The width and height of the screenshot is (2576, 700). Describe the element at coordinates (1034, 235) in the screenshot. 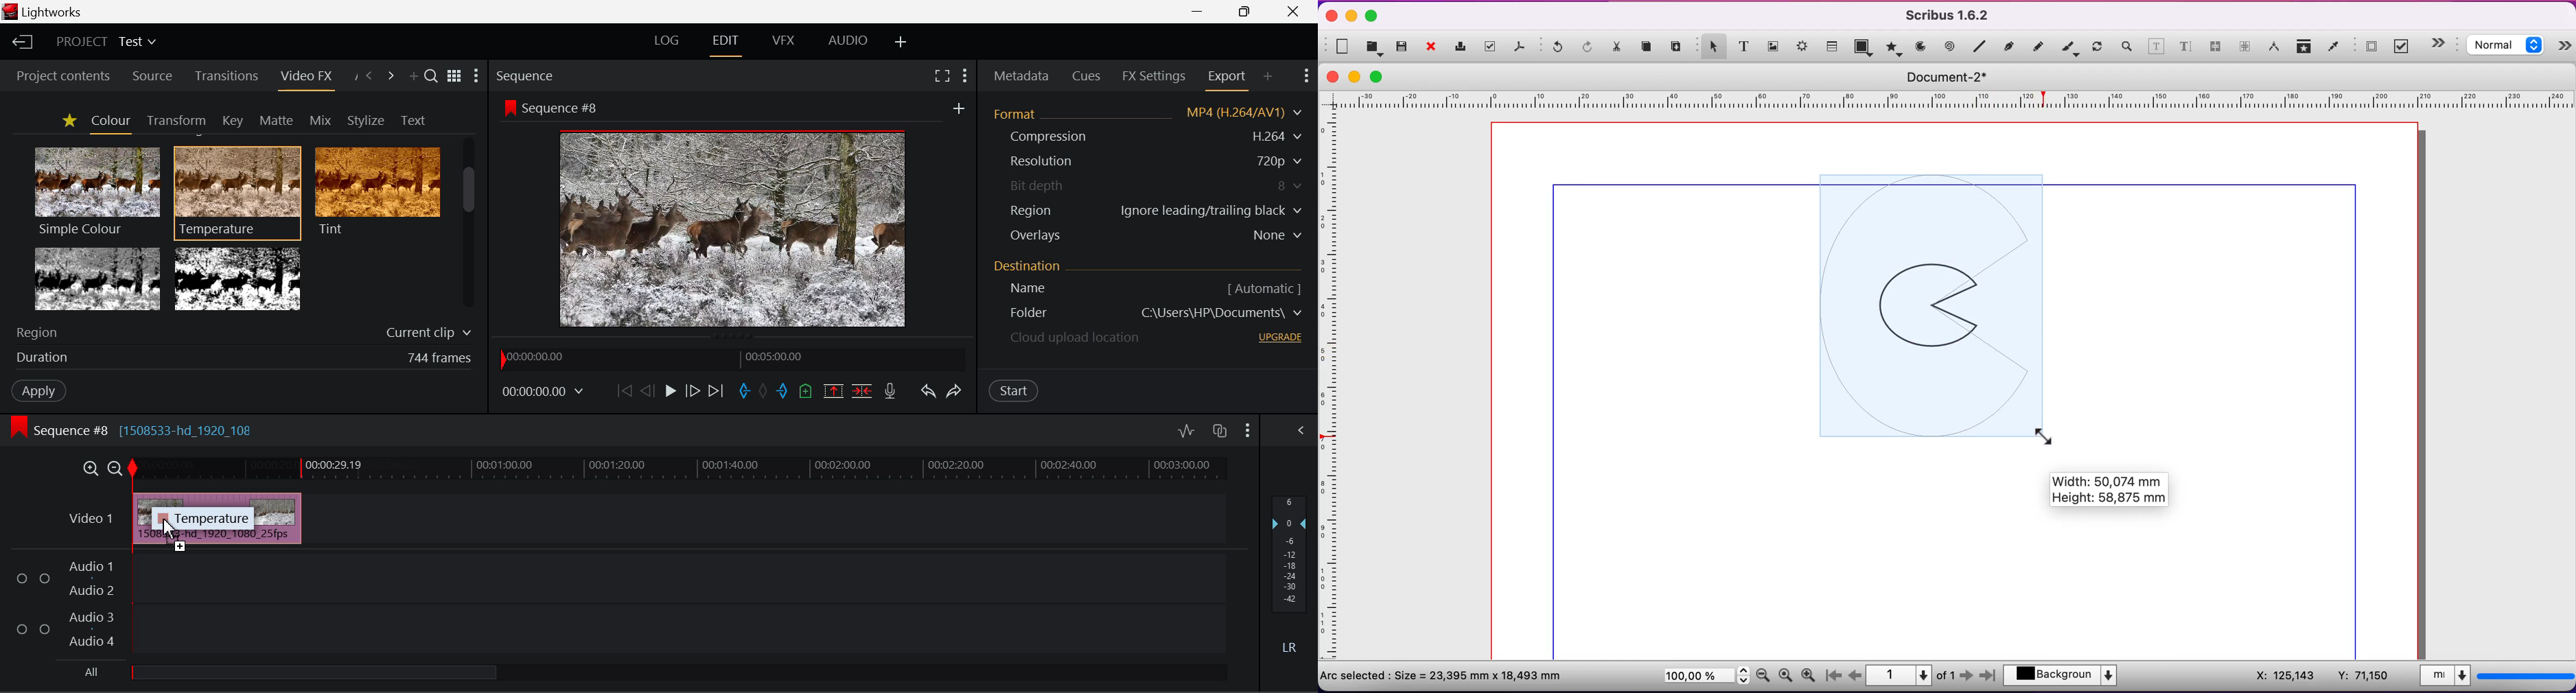

I see `Overlays` at that location.